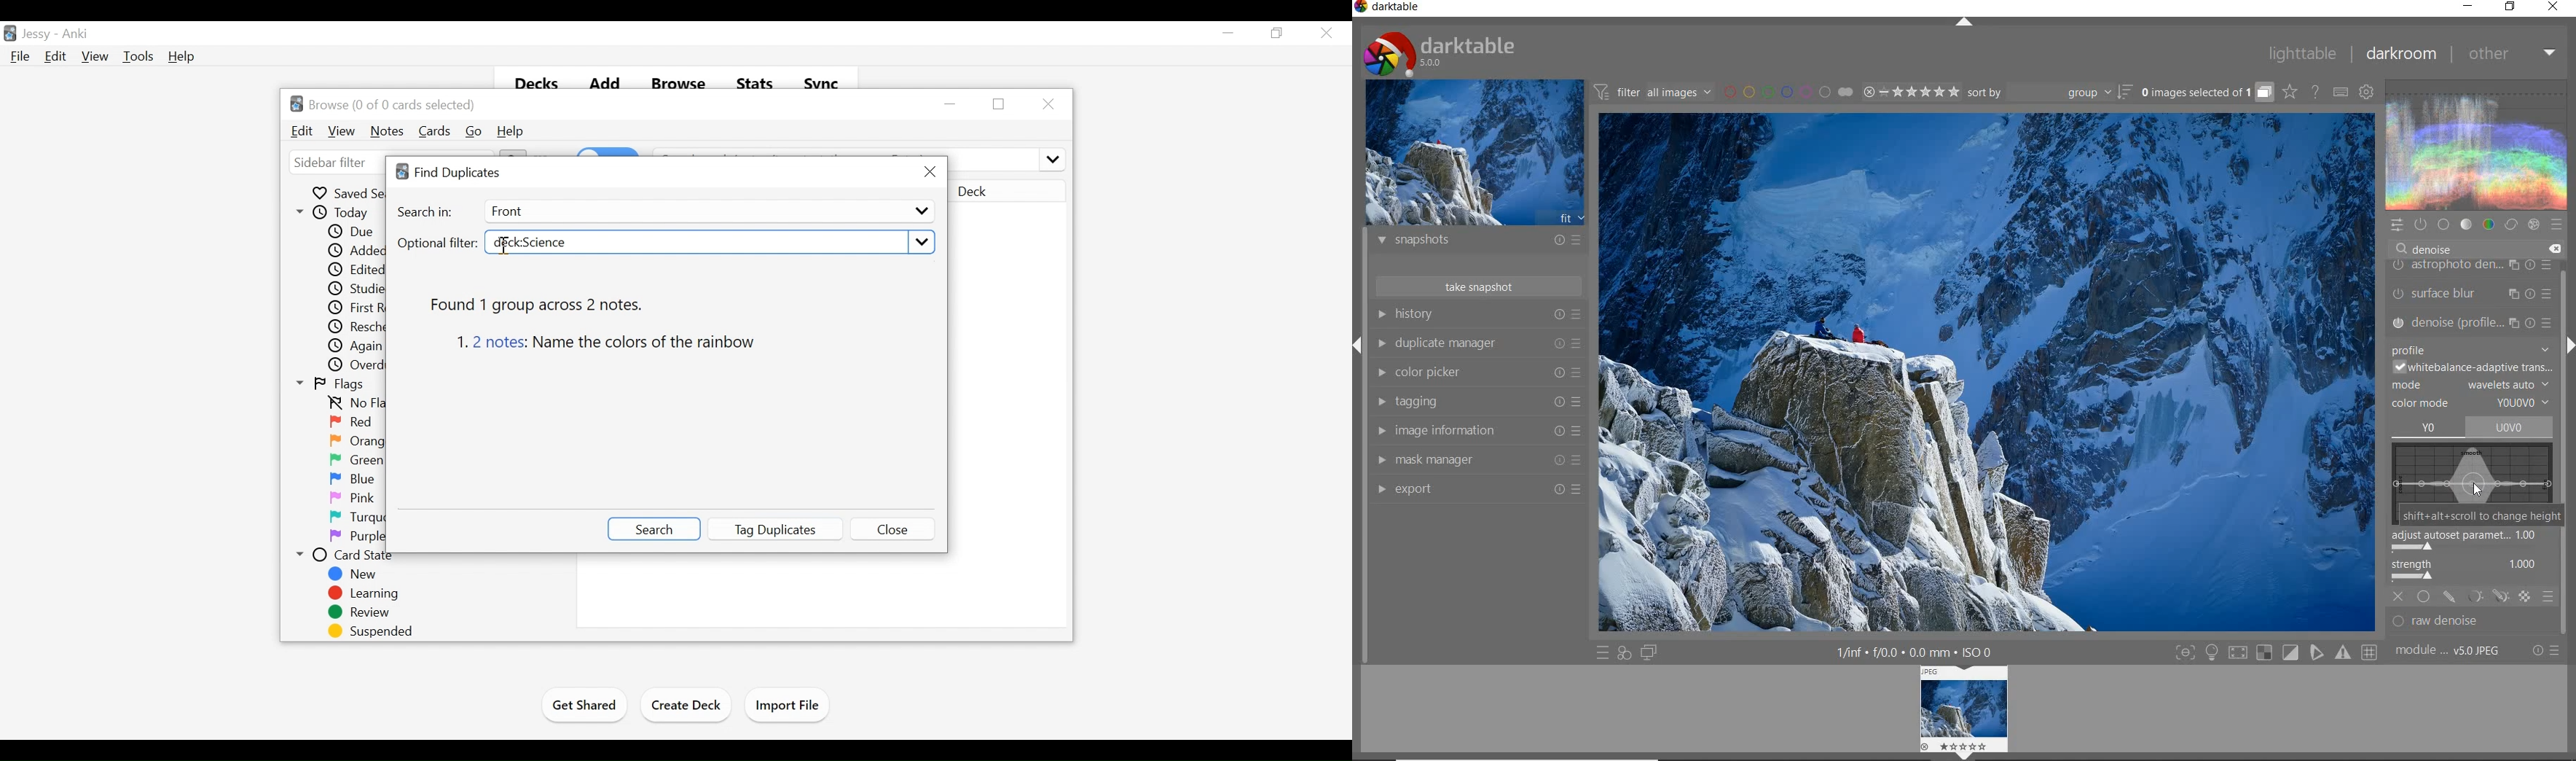  I want to click on Darktable, so click(1389, 9).